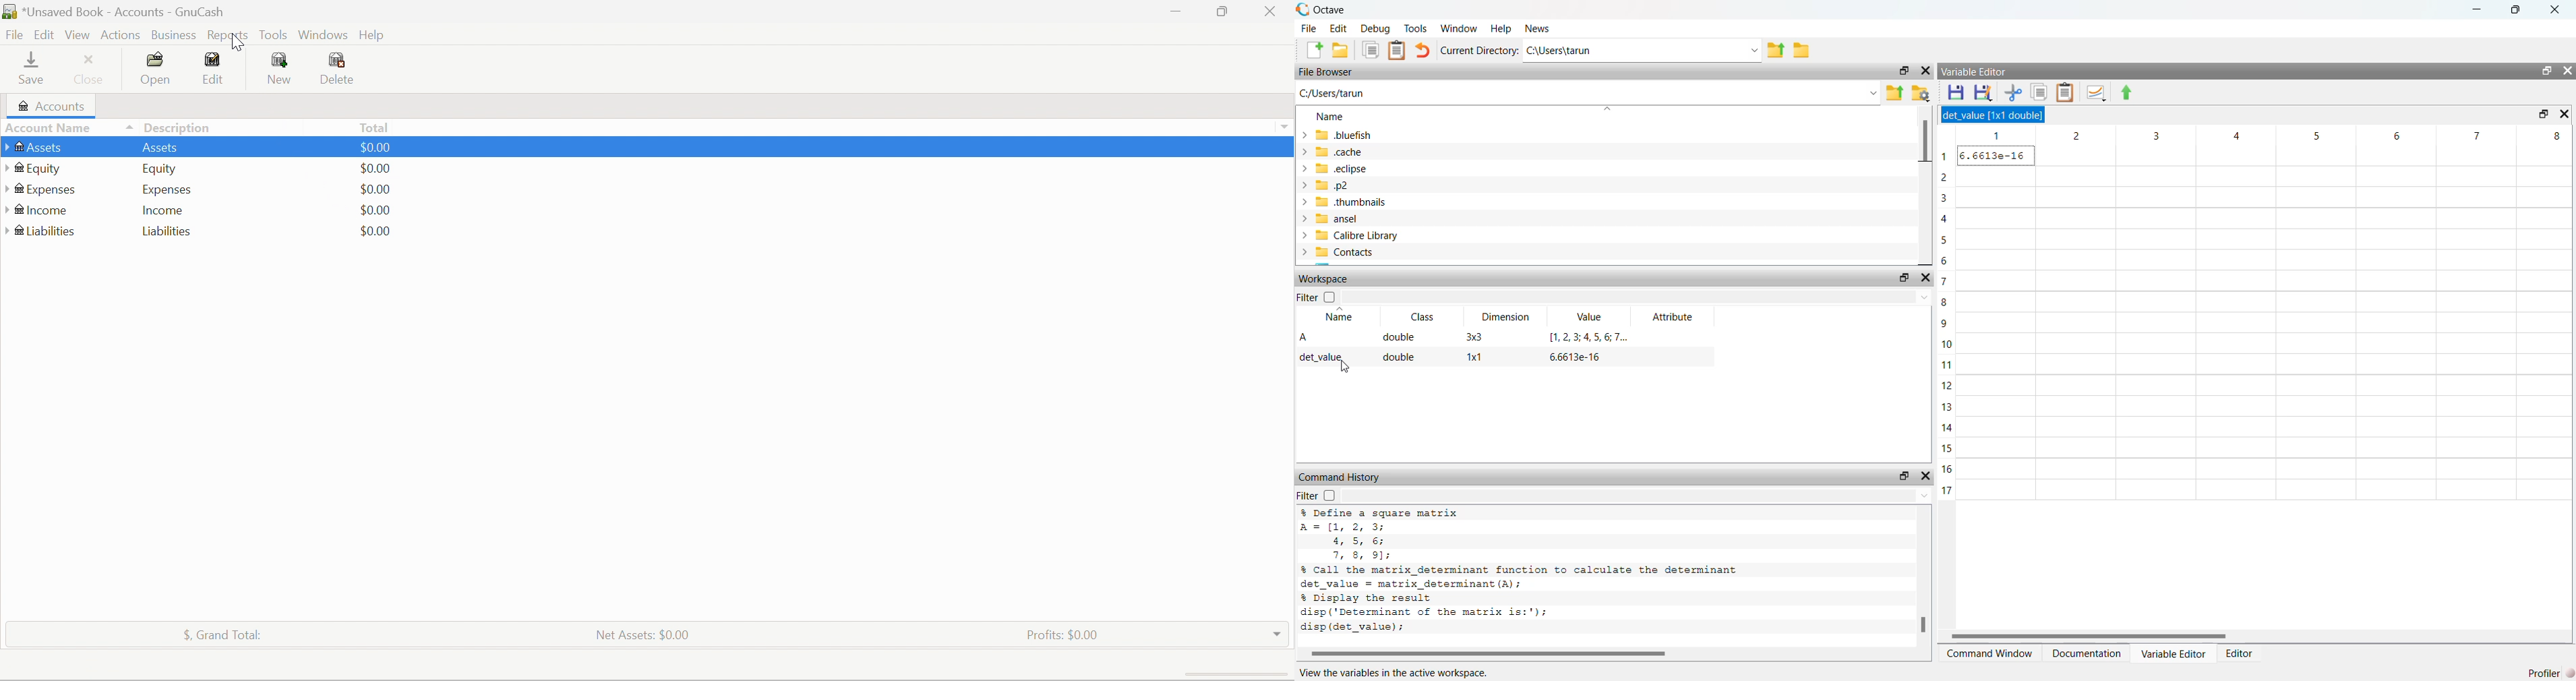 The height and width of the screenshot is (700, 2576). Describe the element at coordinates (181, 127) in the screenshot. I see `Description` at that location.